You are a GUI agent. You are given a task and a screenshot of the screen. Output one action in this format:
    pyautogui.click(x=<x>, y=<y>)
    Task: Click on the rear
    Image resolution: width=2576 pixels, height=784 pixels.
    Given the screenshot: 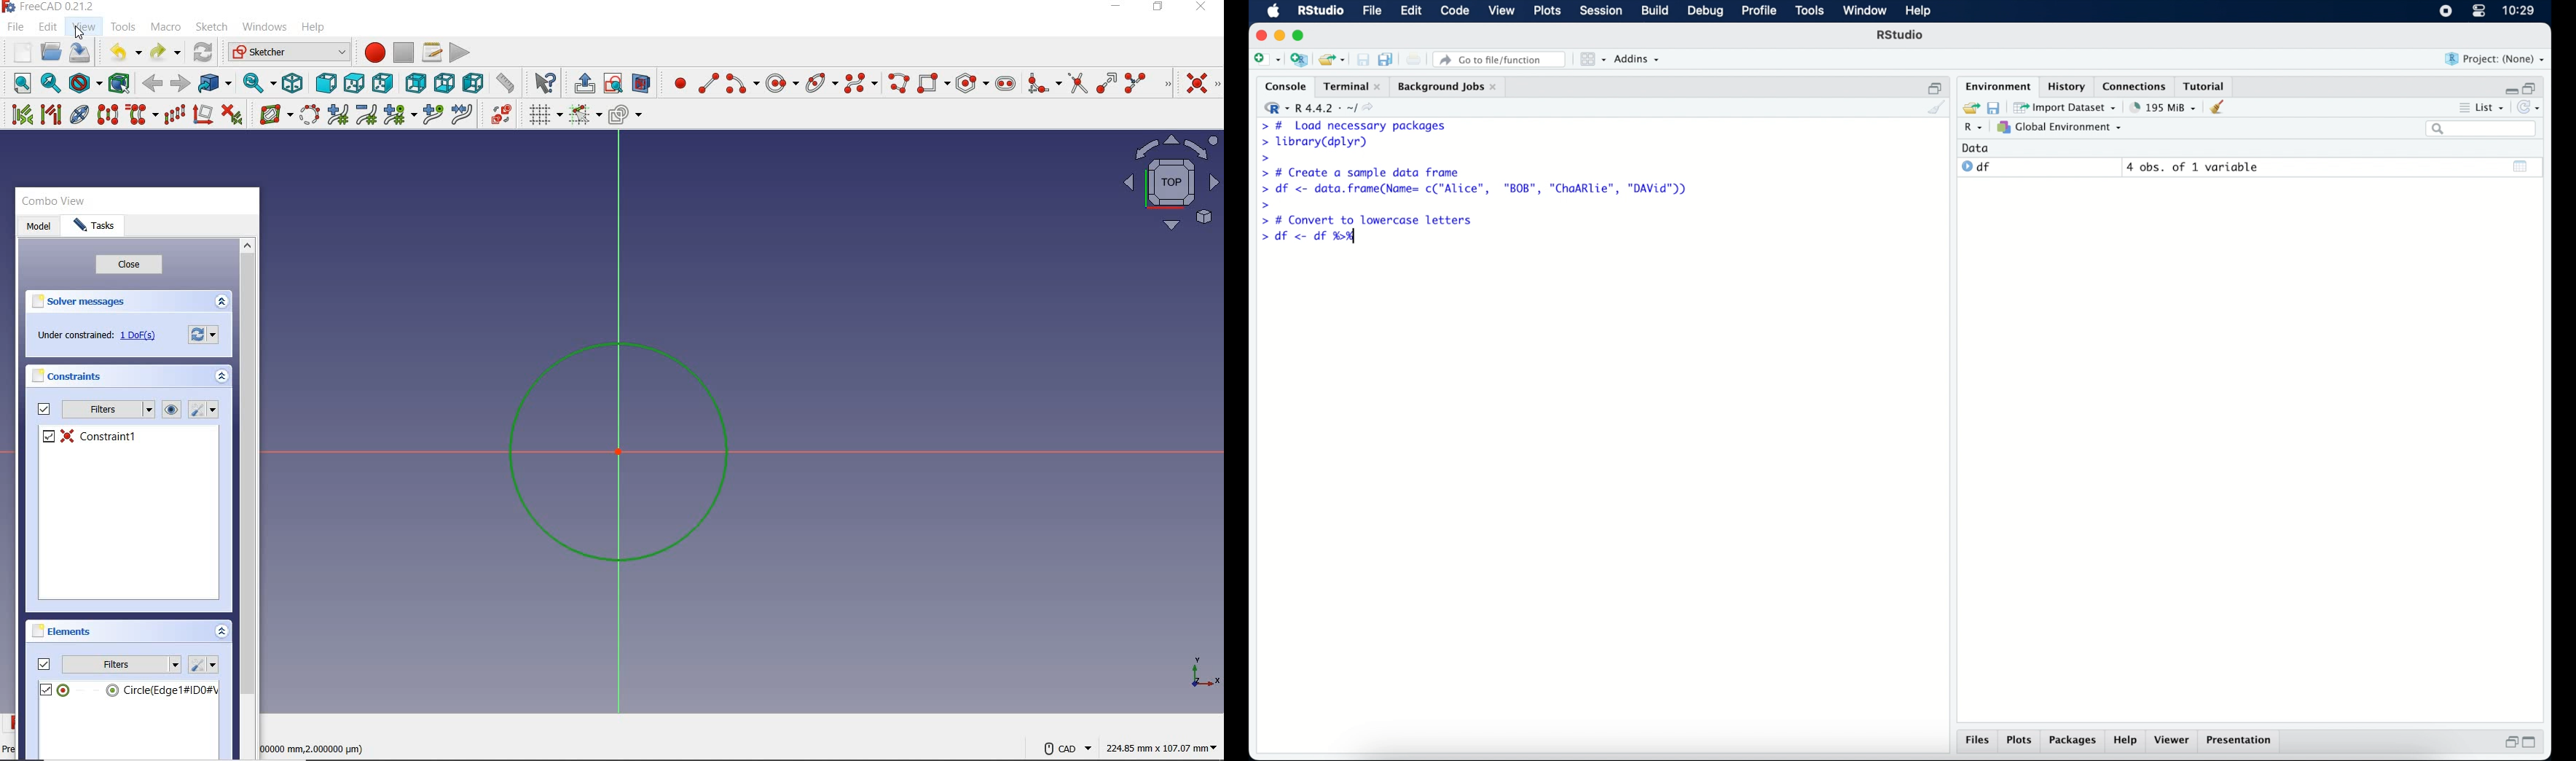 What is the action you would take?
    pyautogui.click(x=412, y=81)
    